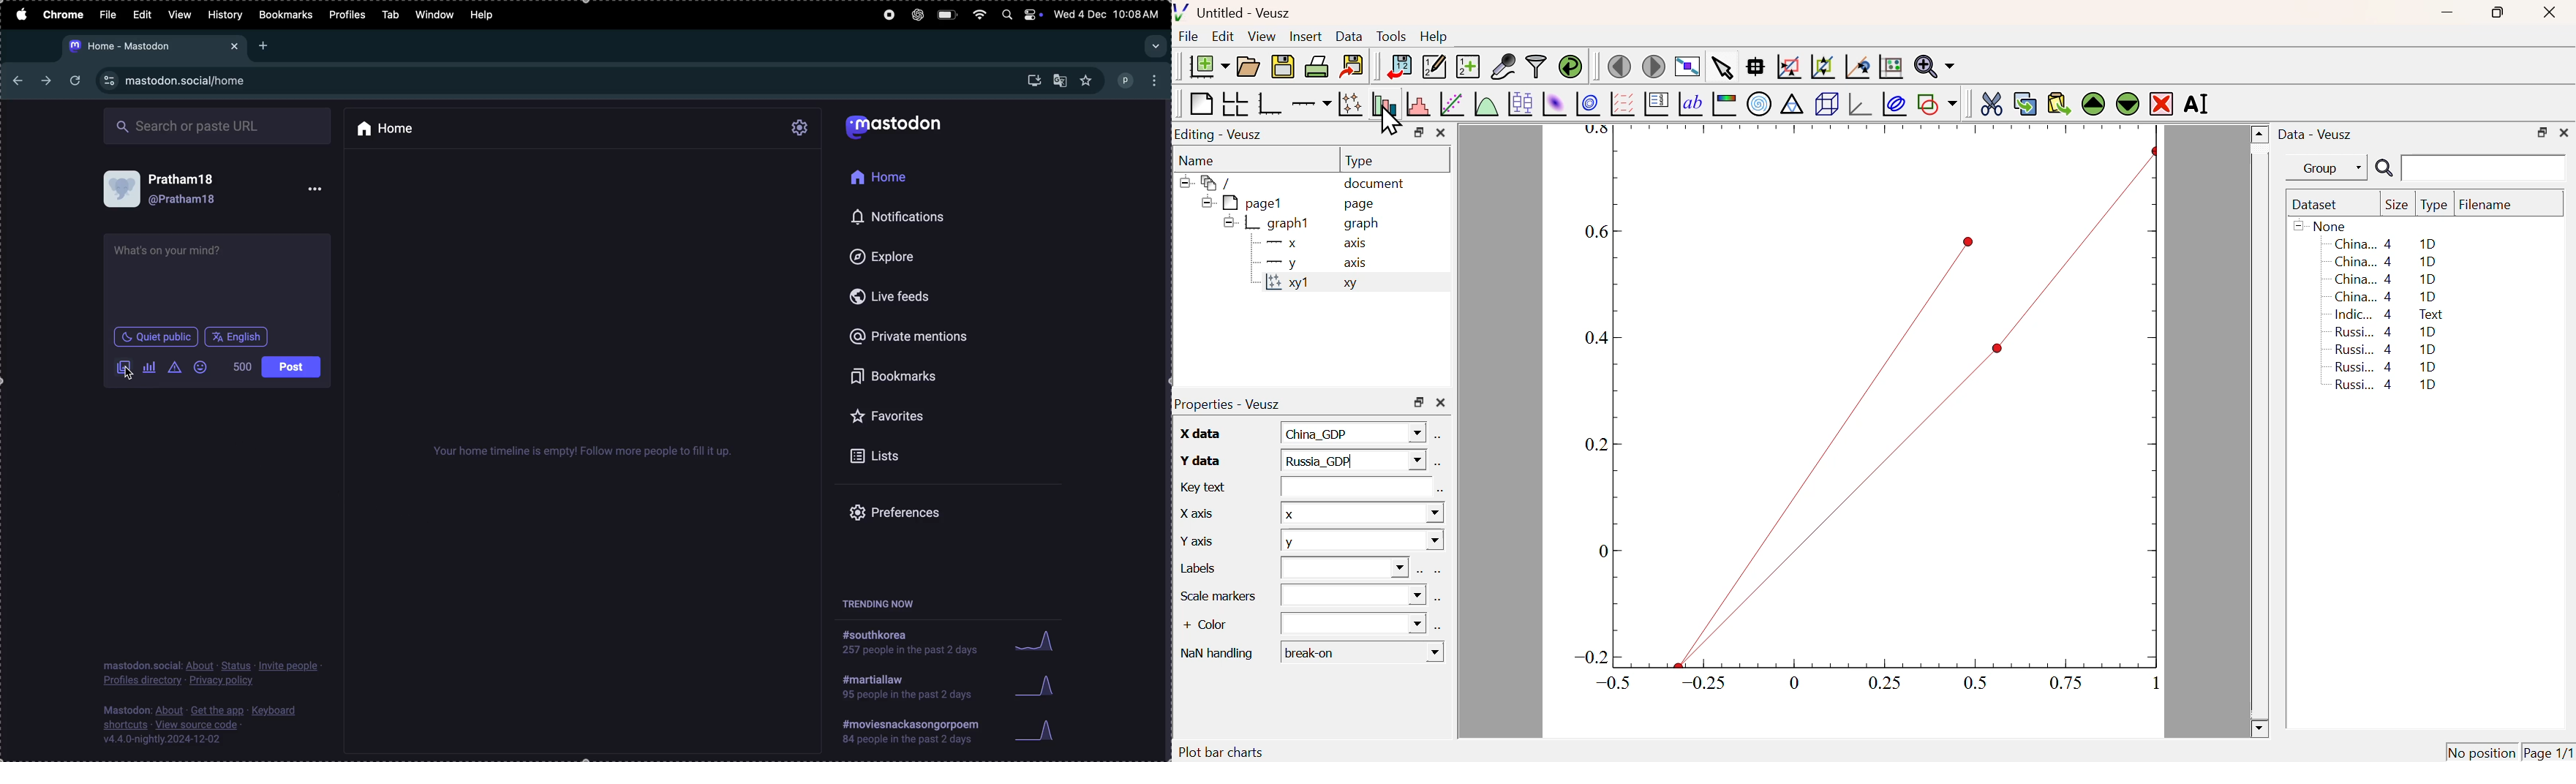 The width and height of the screenshot is (2576, 784). I want to click on Mastodon, so click(900, 125).